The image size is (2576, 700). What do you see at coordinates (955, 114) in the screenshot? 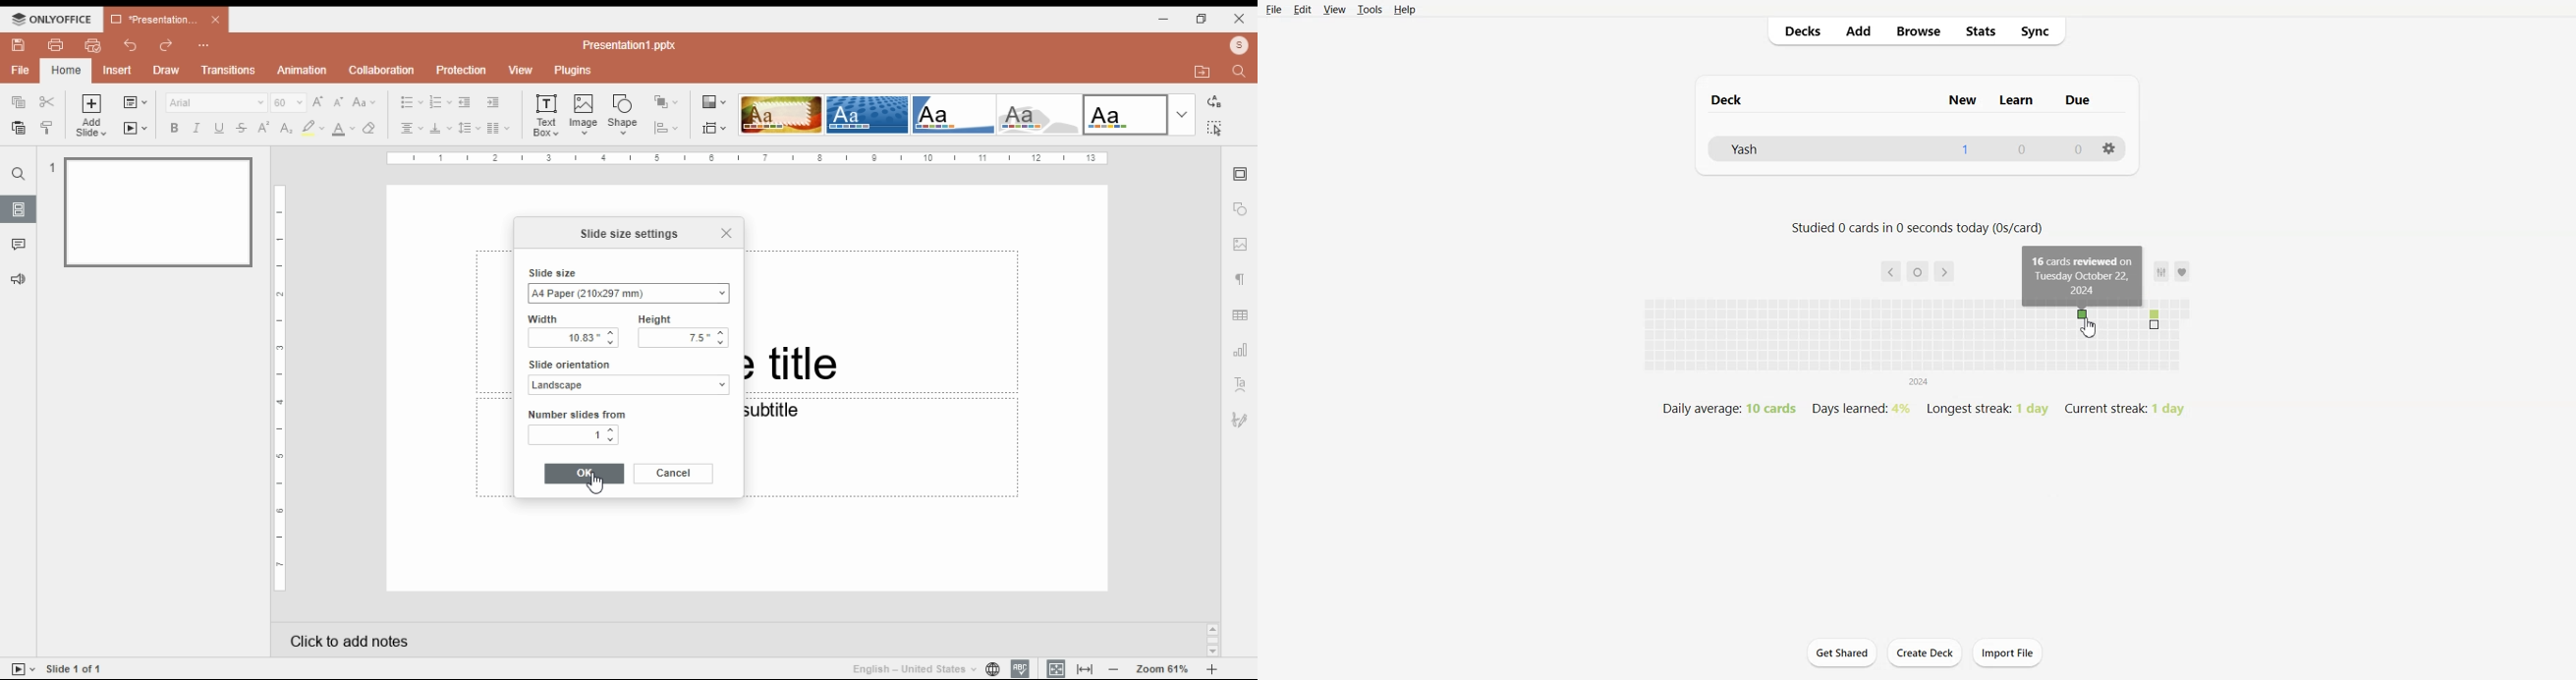
I see `slide them option` at bounding box center [955, 114].